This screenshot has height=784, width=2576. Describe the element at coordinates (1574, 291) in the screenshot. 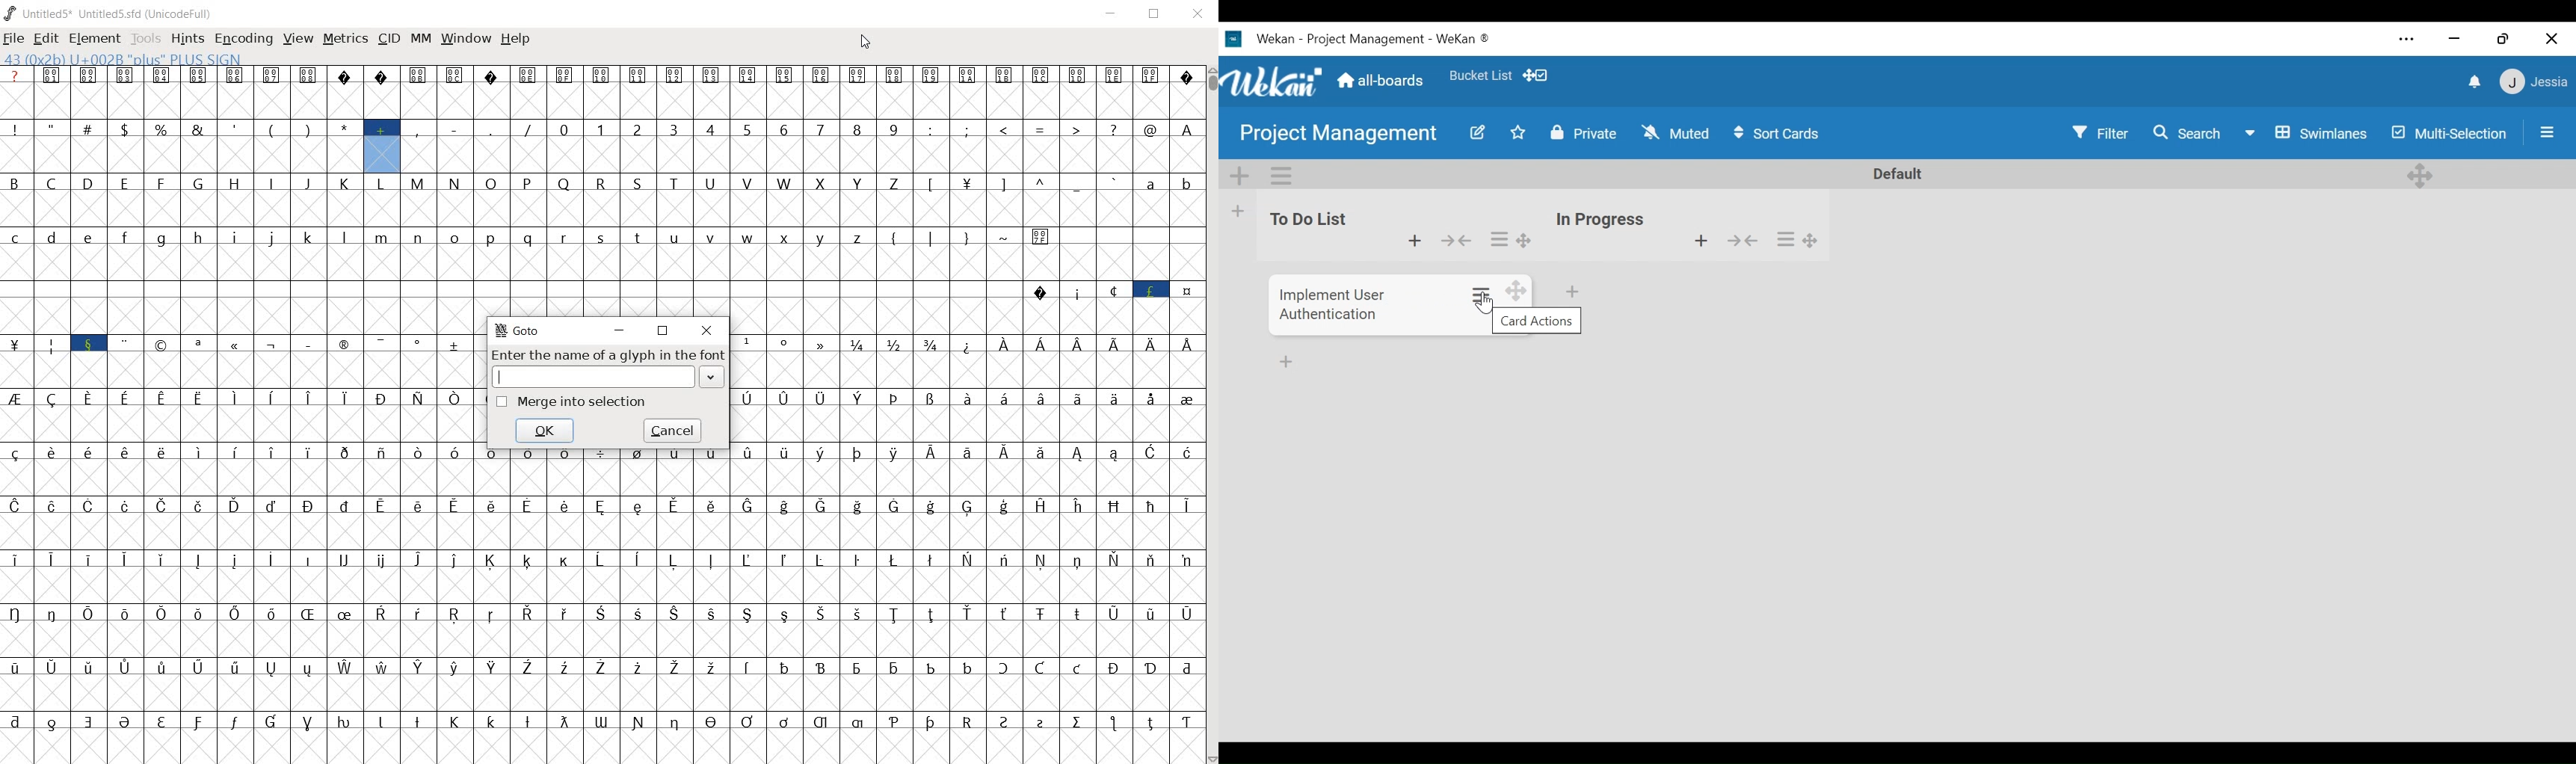

I see `add card to the bottom of the list` at that location.